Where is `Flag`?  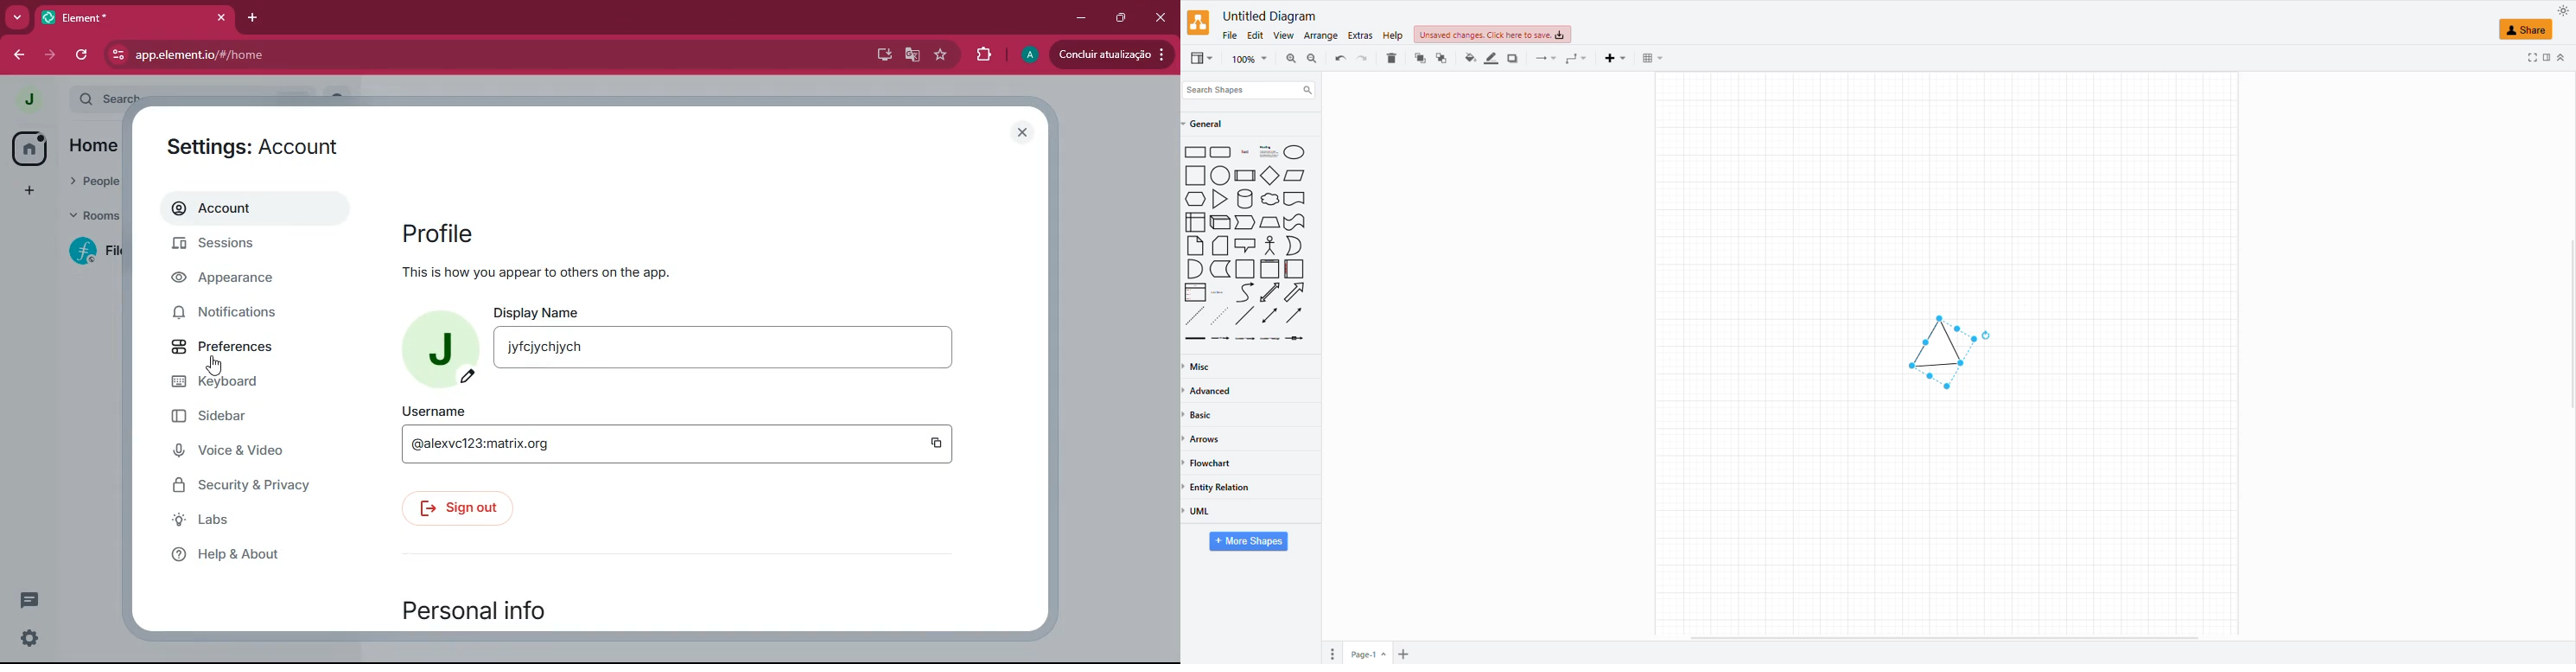 Flag is located at coordinates (1295, 223).